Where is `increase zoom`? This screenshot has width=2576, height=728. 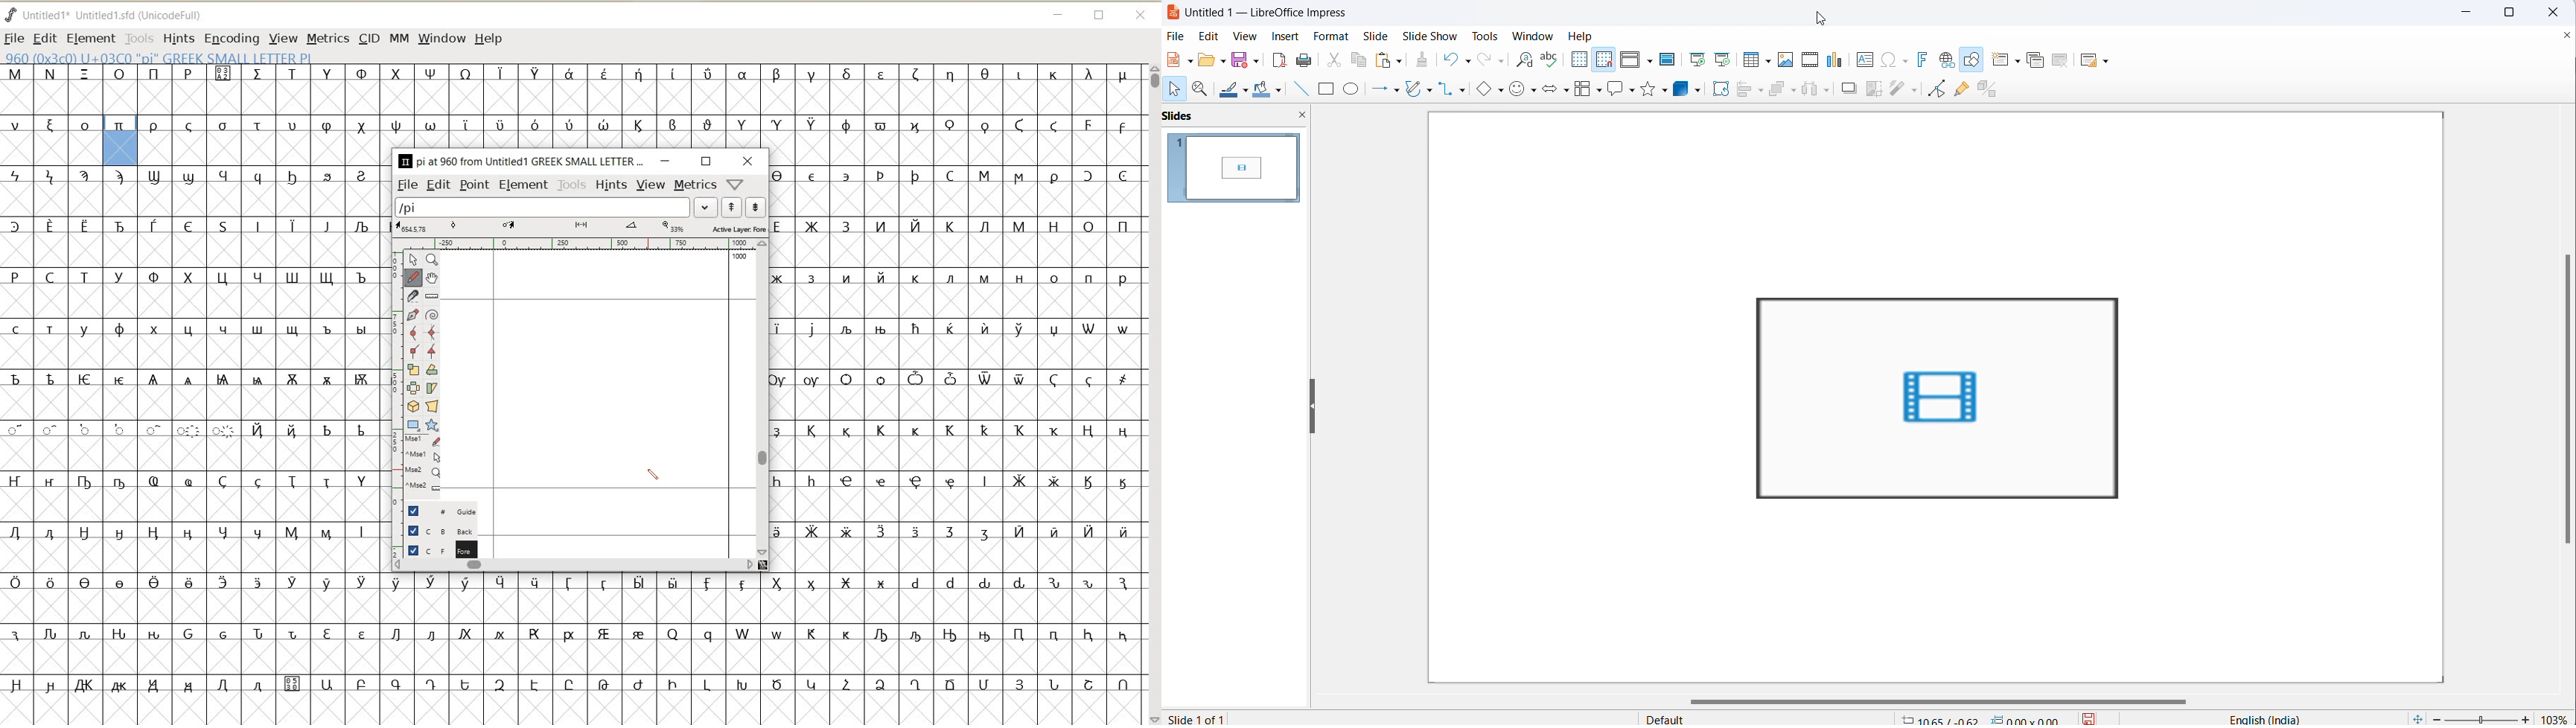
increase zoom is located at coordinates (2525, 718).